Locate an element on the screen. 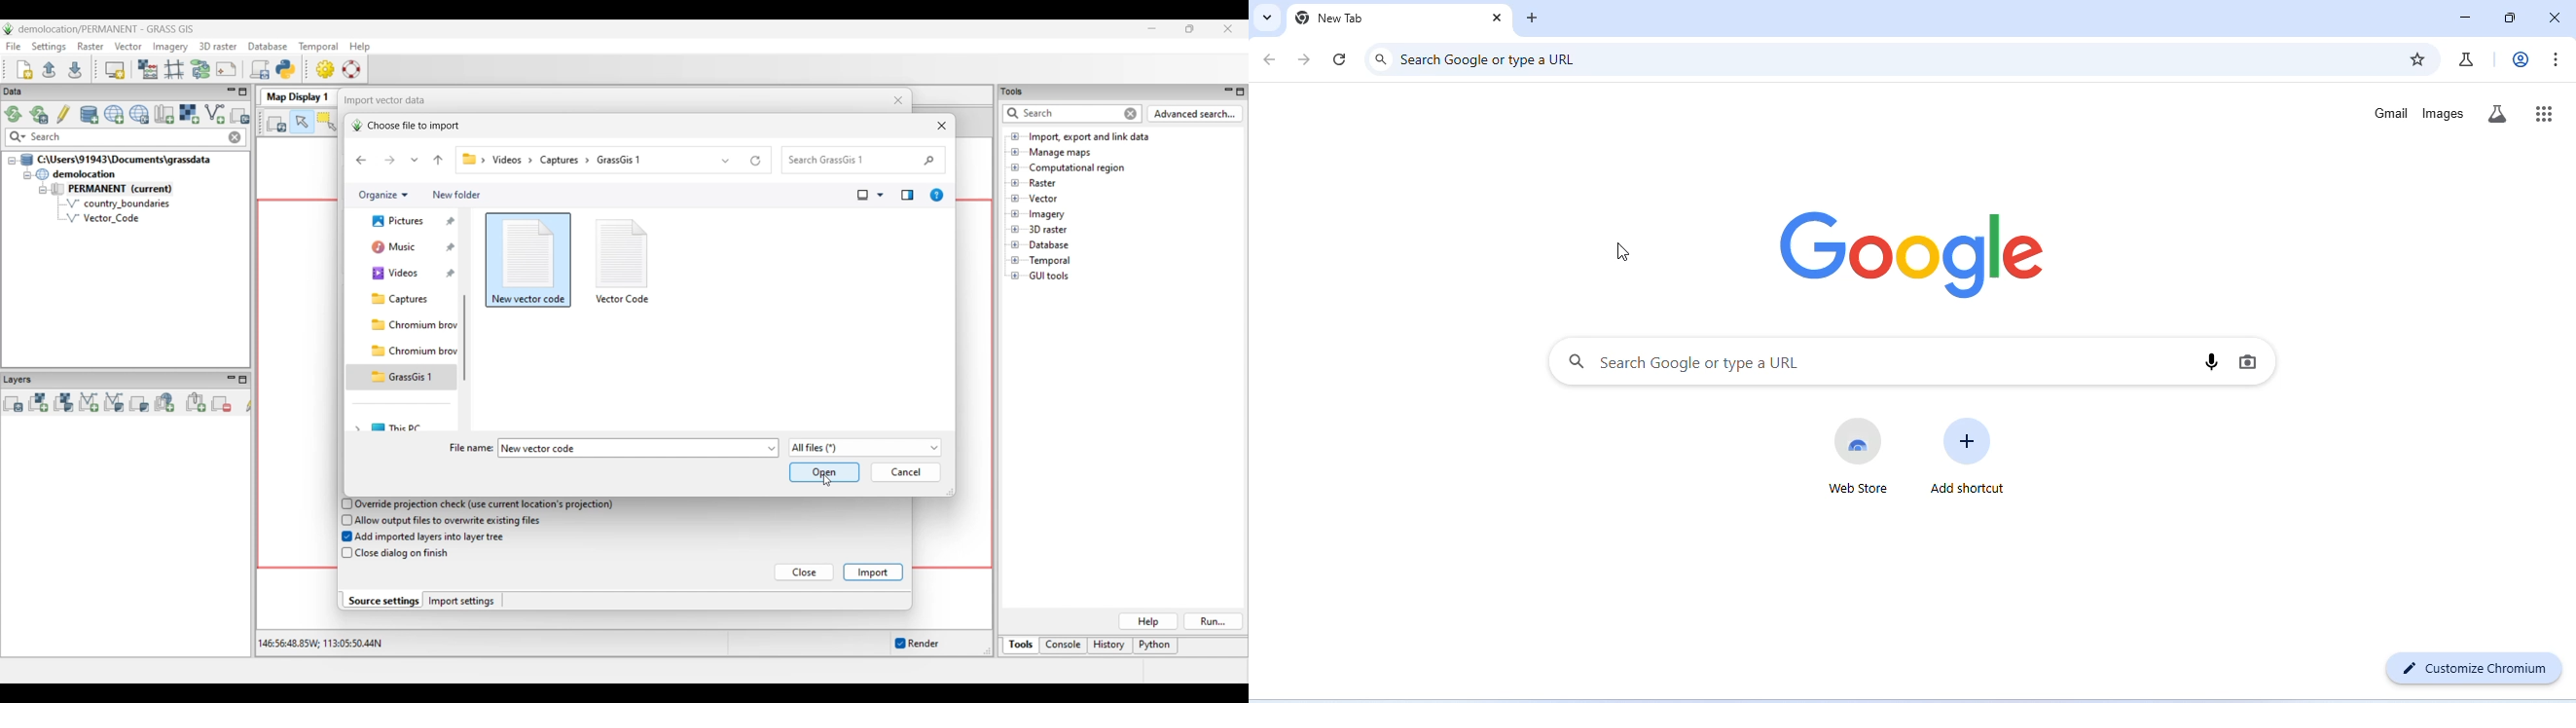  maximize is located at coordinates (2512, 18).